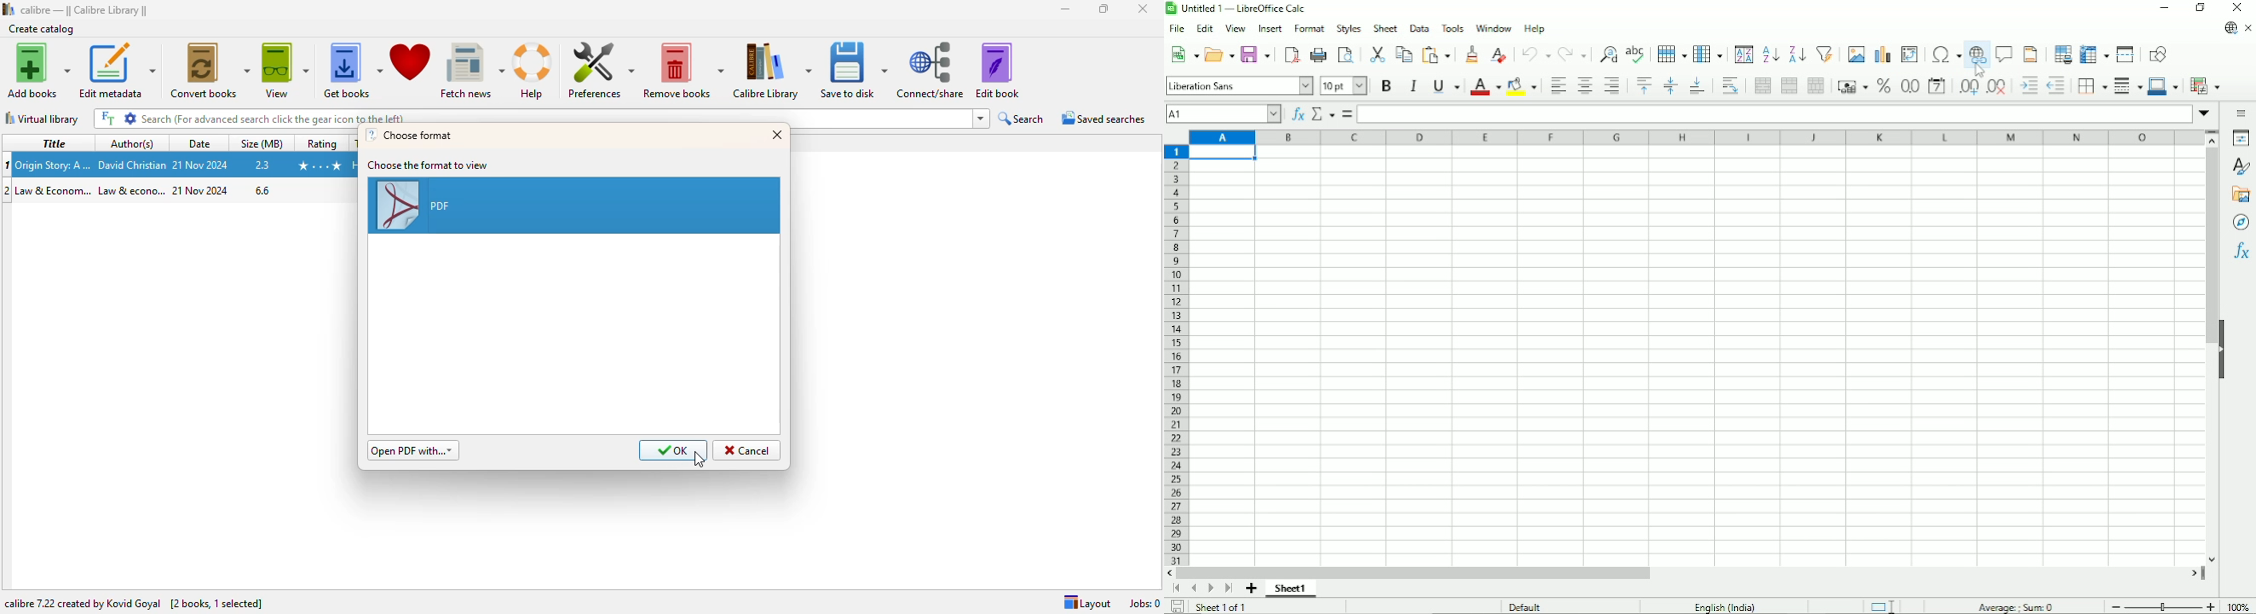 This screenshot has width=2268, height=616. What do you see at coordinates (1485, 87) in the screenshot?
I see `Font color` at bounding box center [1485, 87].